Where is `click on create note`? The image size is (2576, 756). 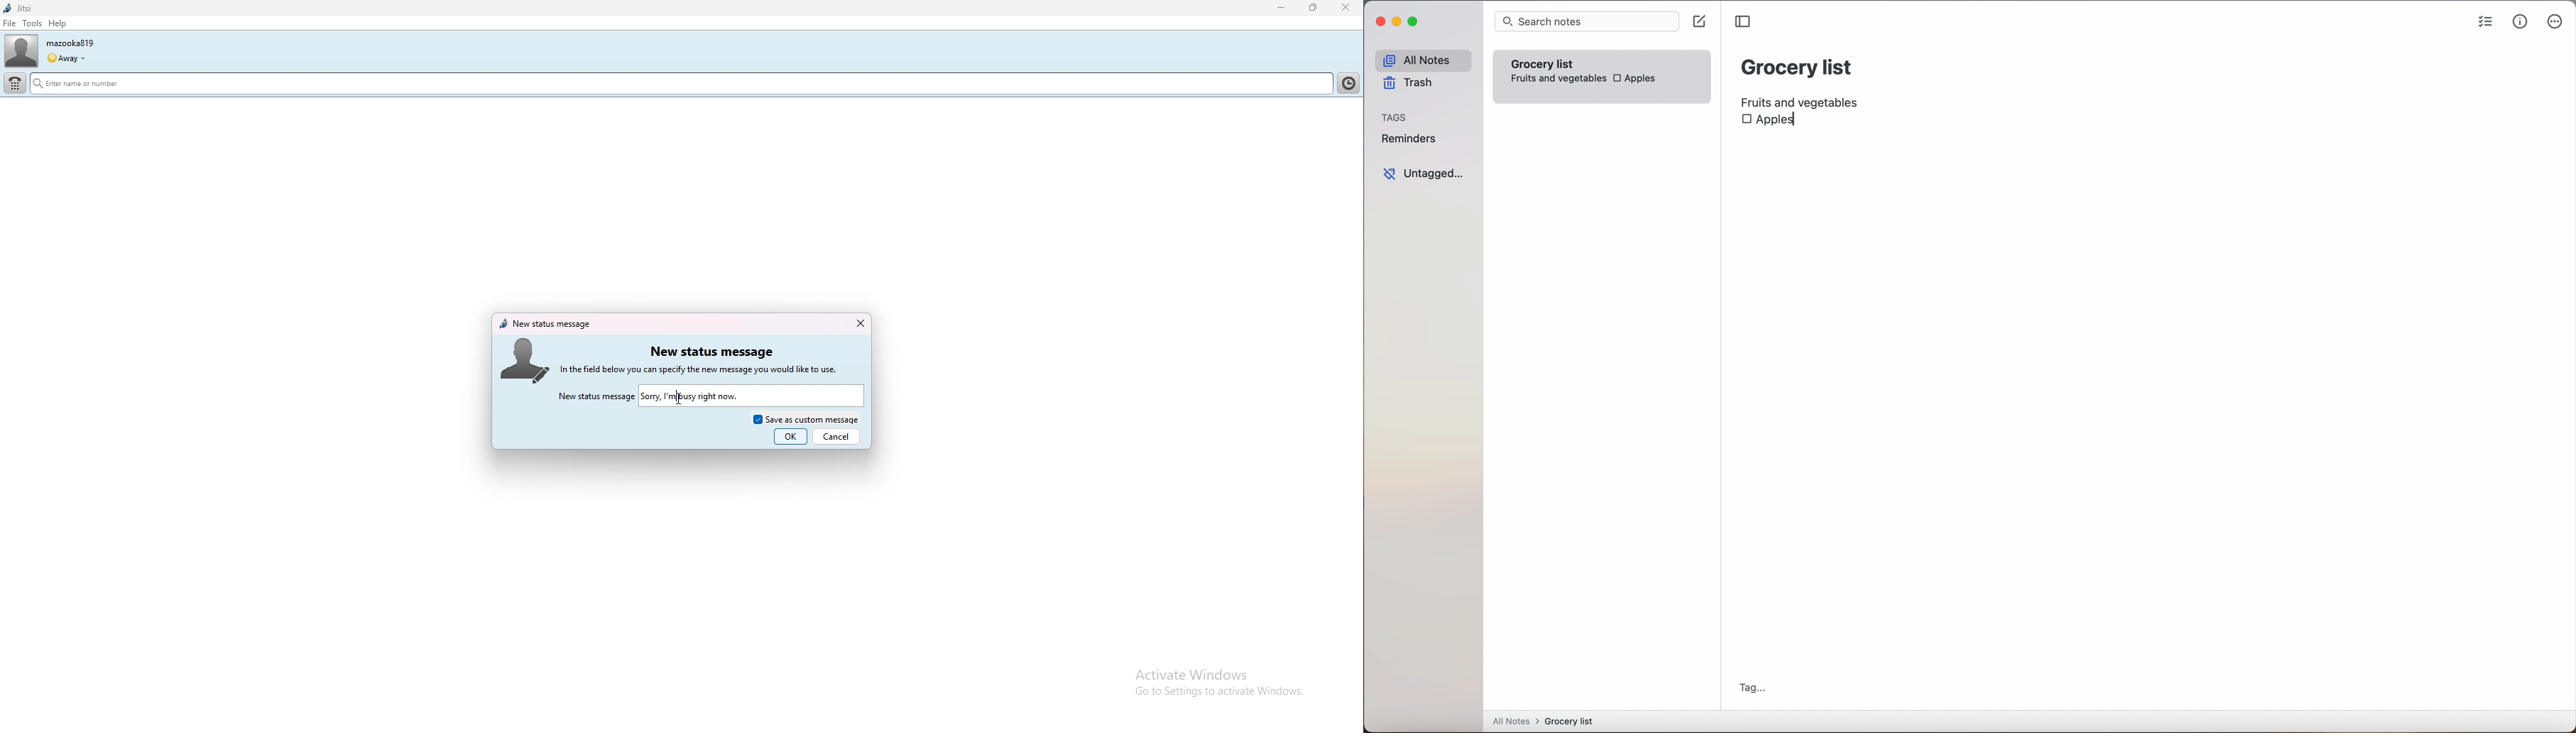
click on create note is located at coordinates (1702, 22).